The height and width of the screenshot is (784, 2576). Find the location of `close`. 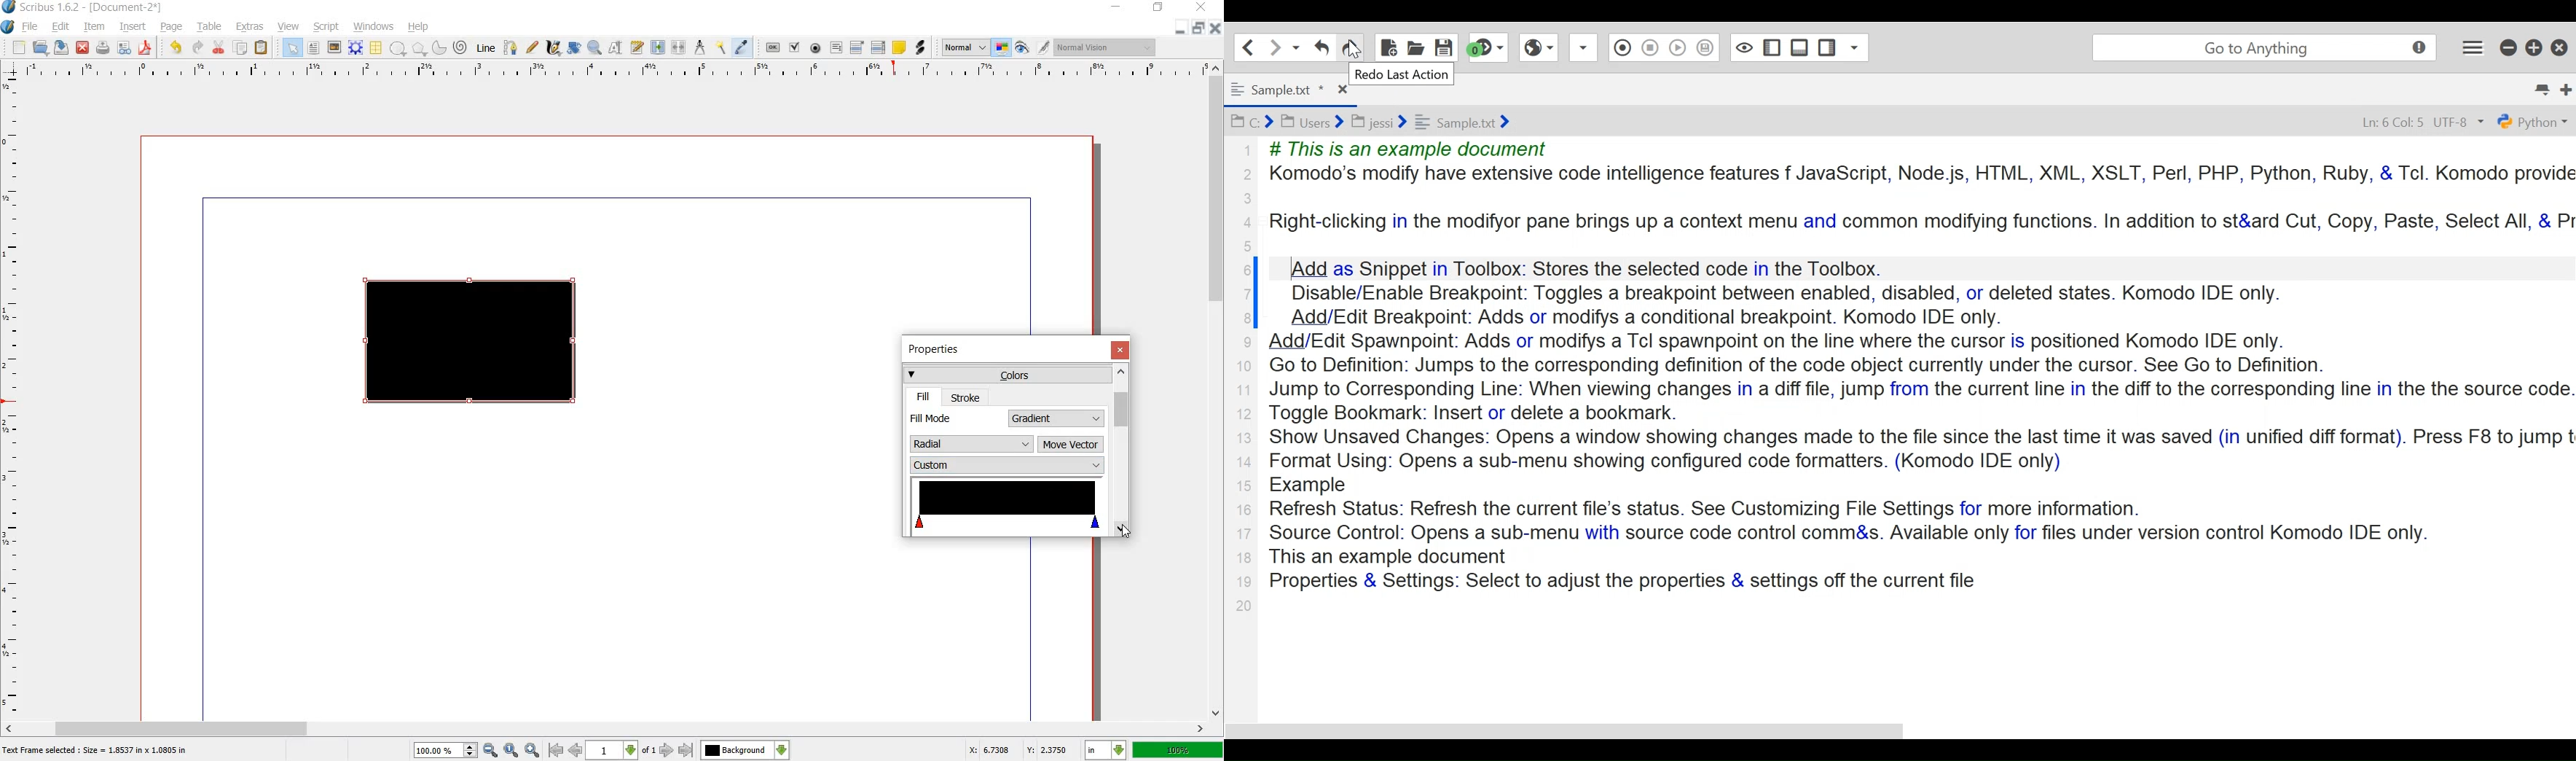

close is located at coordinates (1120, 350).